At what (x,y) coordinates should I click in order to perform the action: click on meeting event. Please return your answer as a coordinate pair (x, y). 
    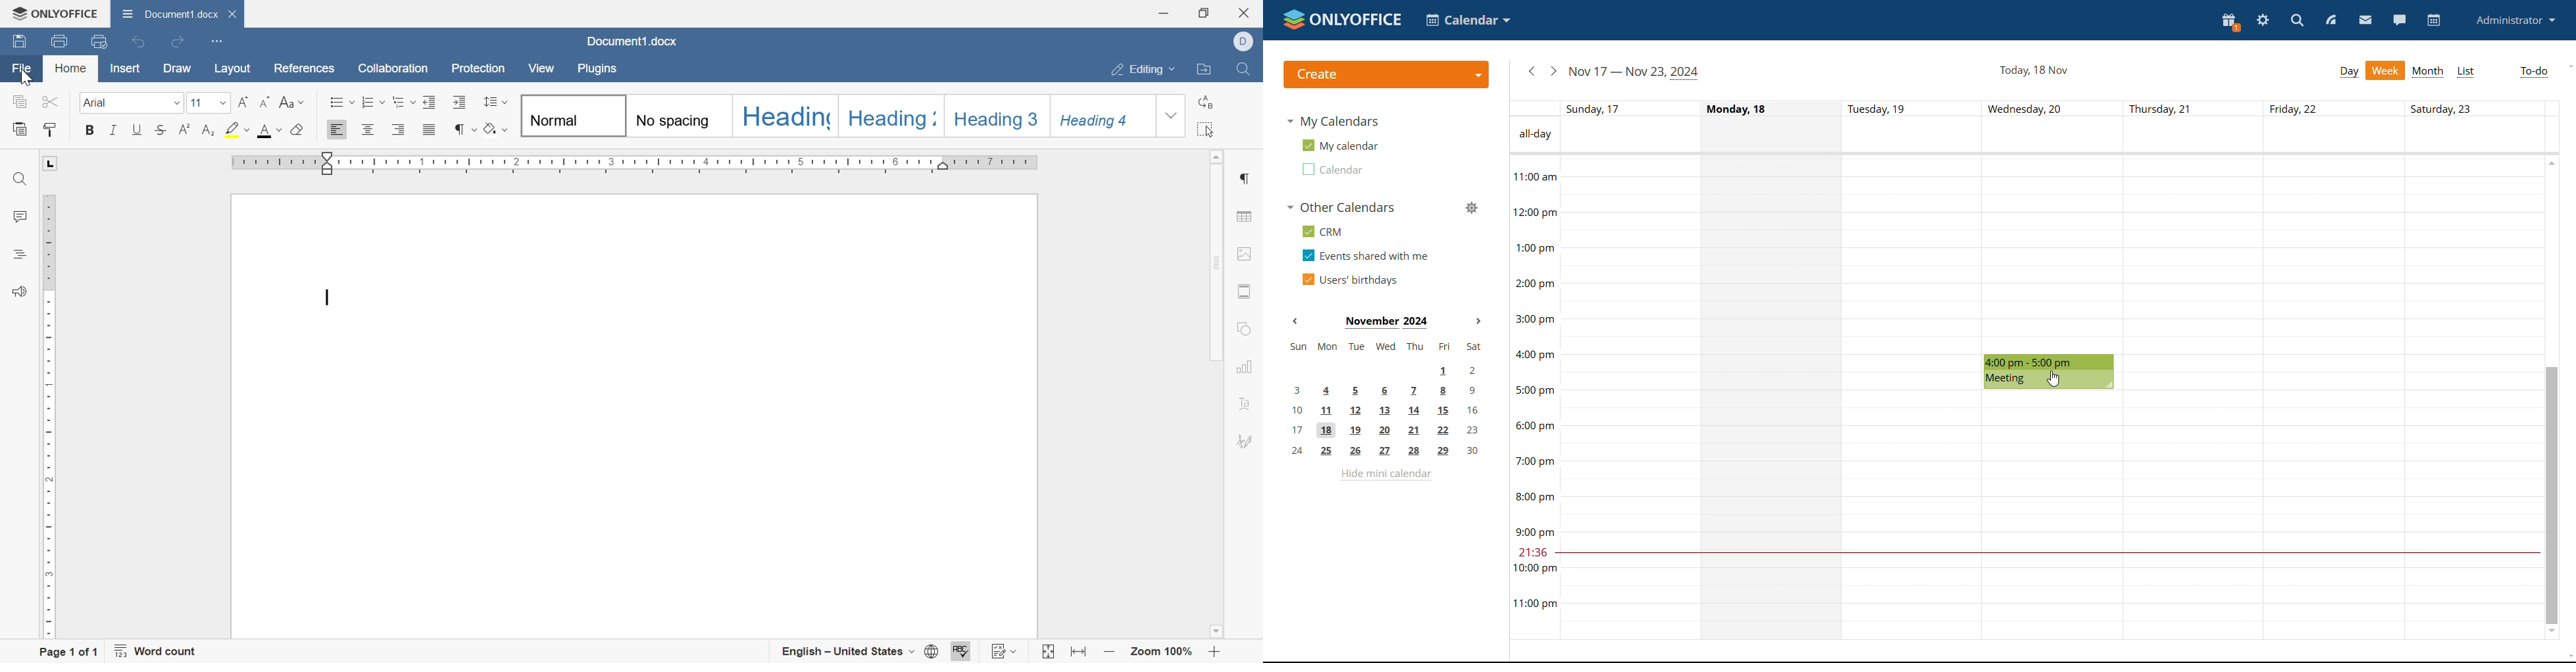
    Looking at the image, I should click on (2049, 373).